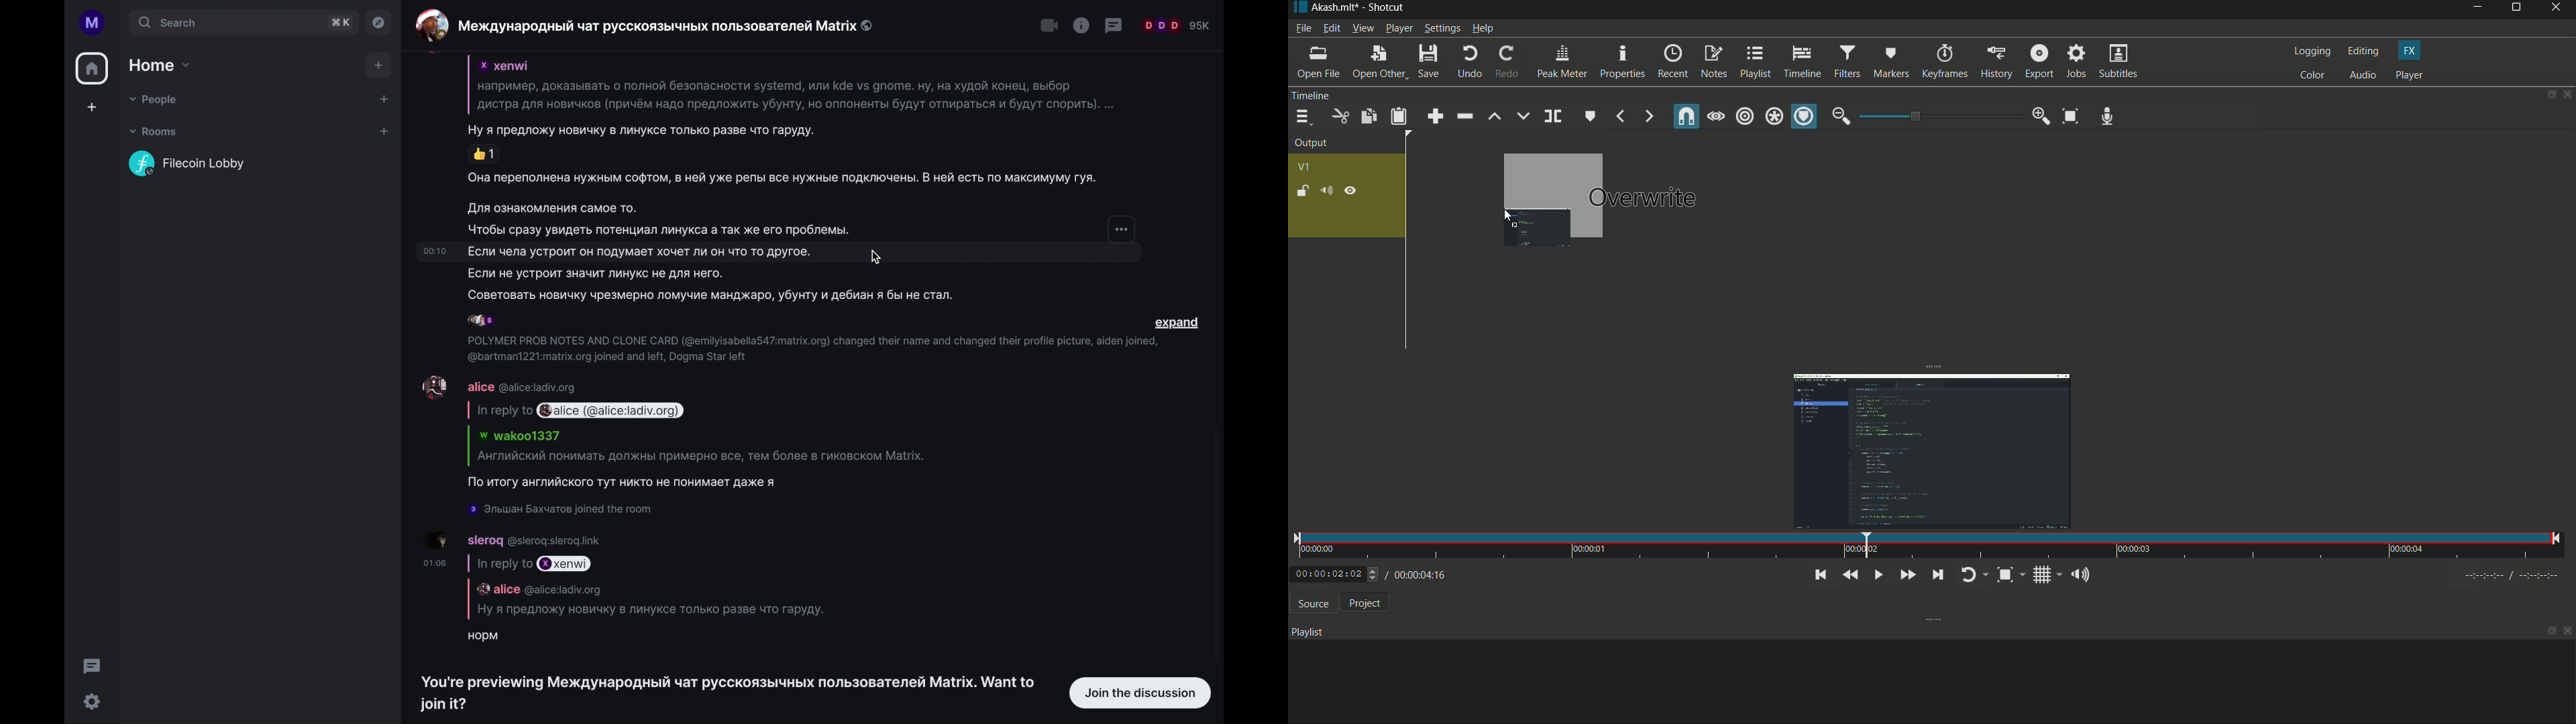 The image size is (2576, 728). I want to click on display picture, so click(433, 387).